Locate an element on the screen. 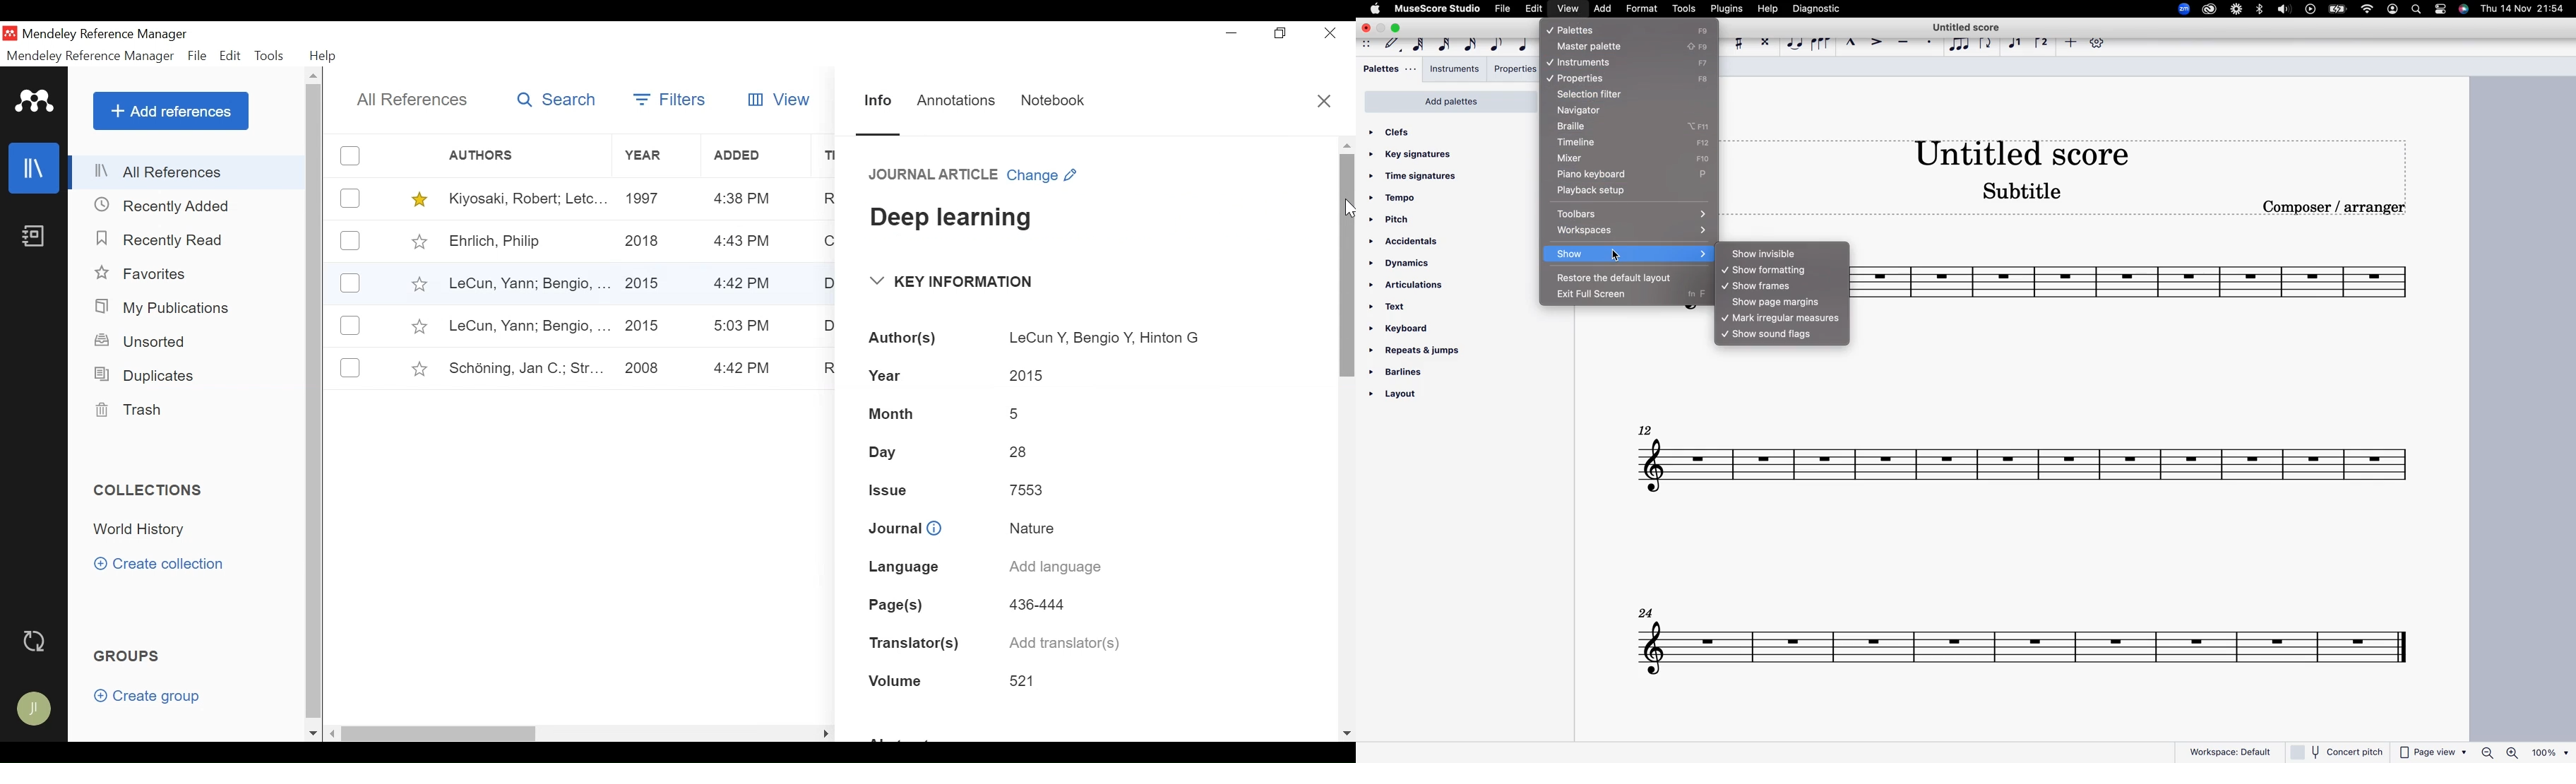 This screenshot has height=784, width=2576. Avatar is located at coordinates (35, 710).